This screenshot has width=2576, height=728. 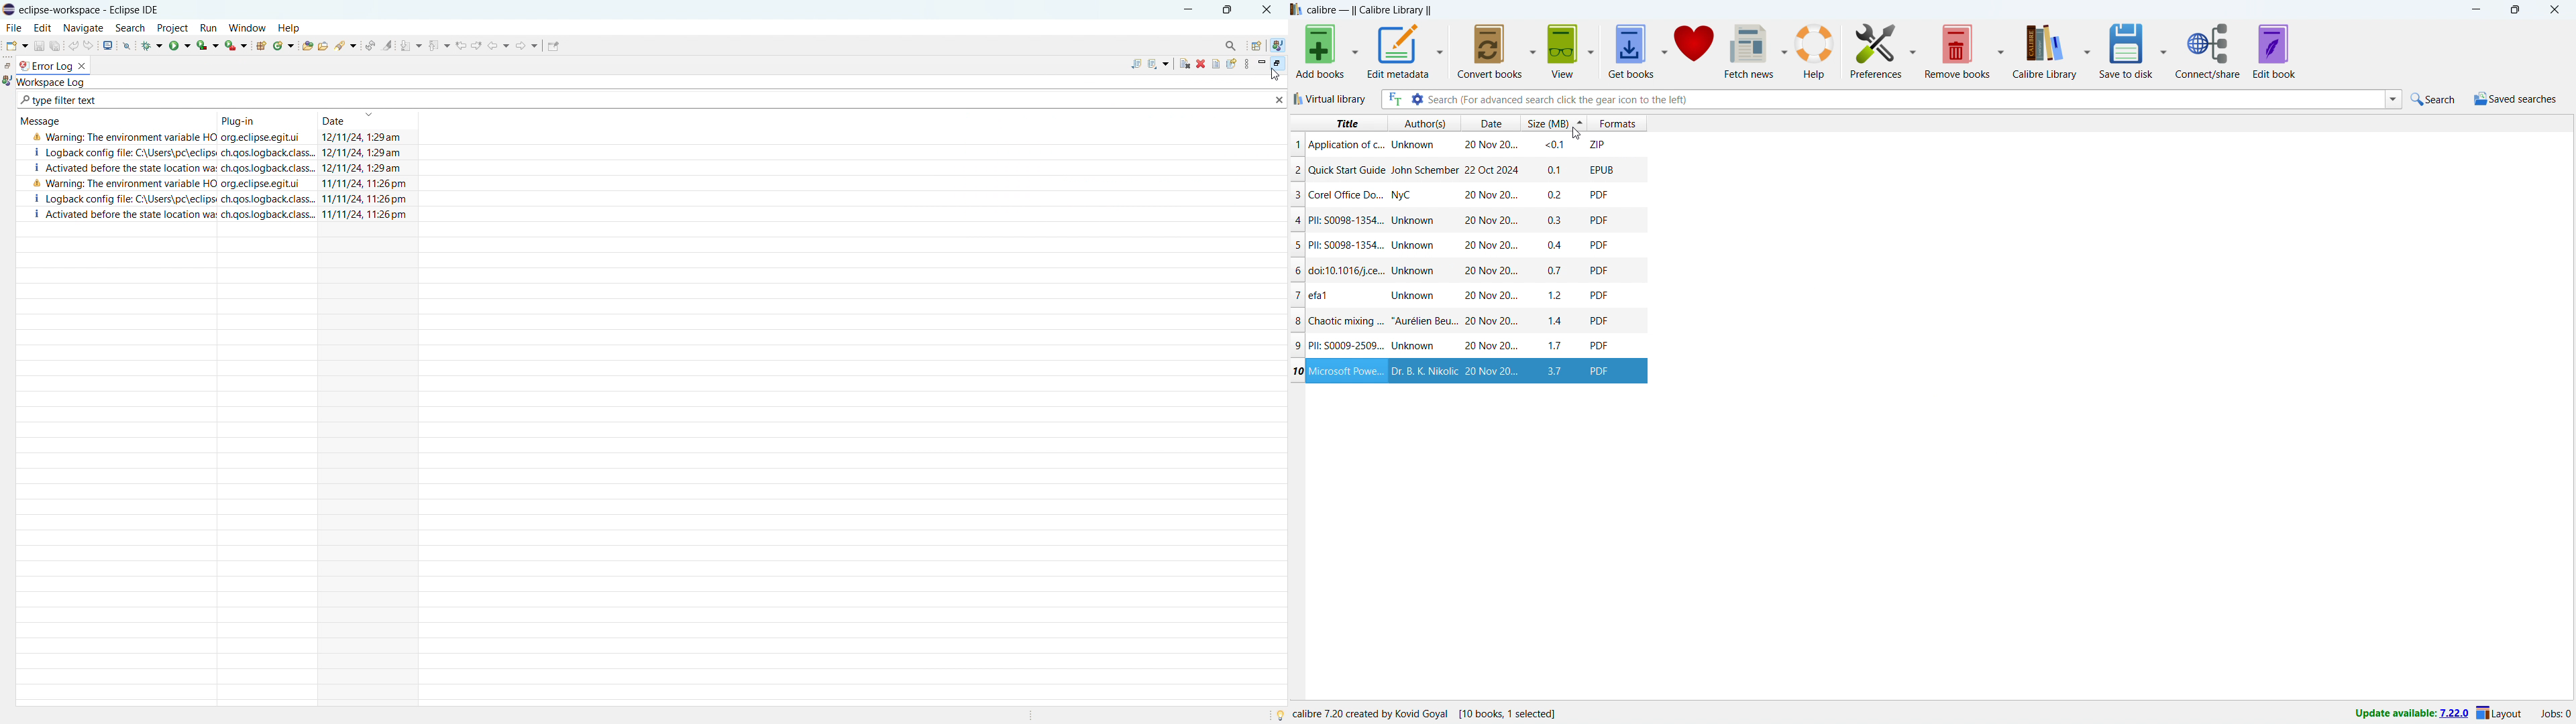 I want to click on 7, so click(x=1296, y=295).